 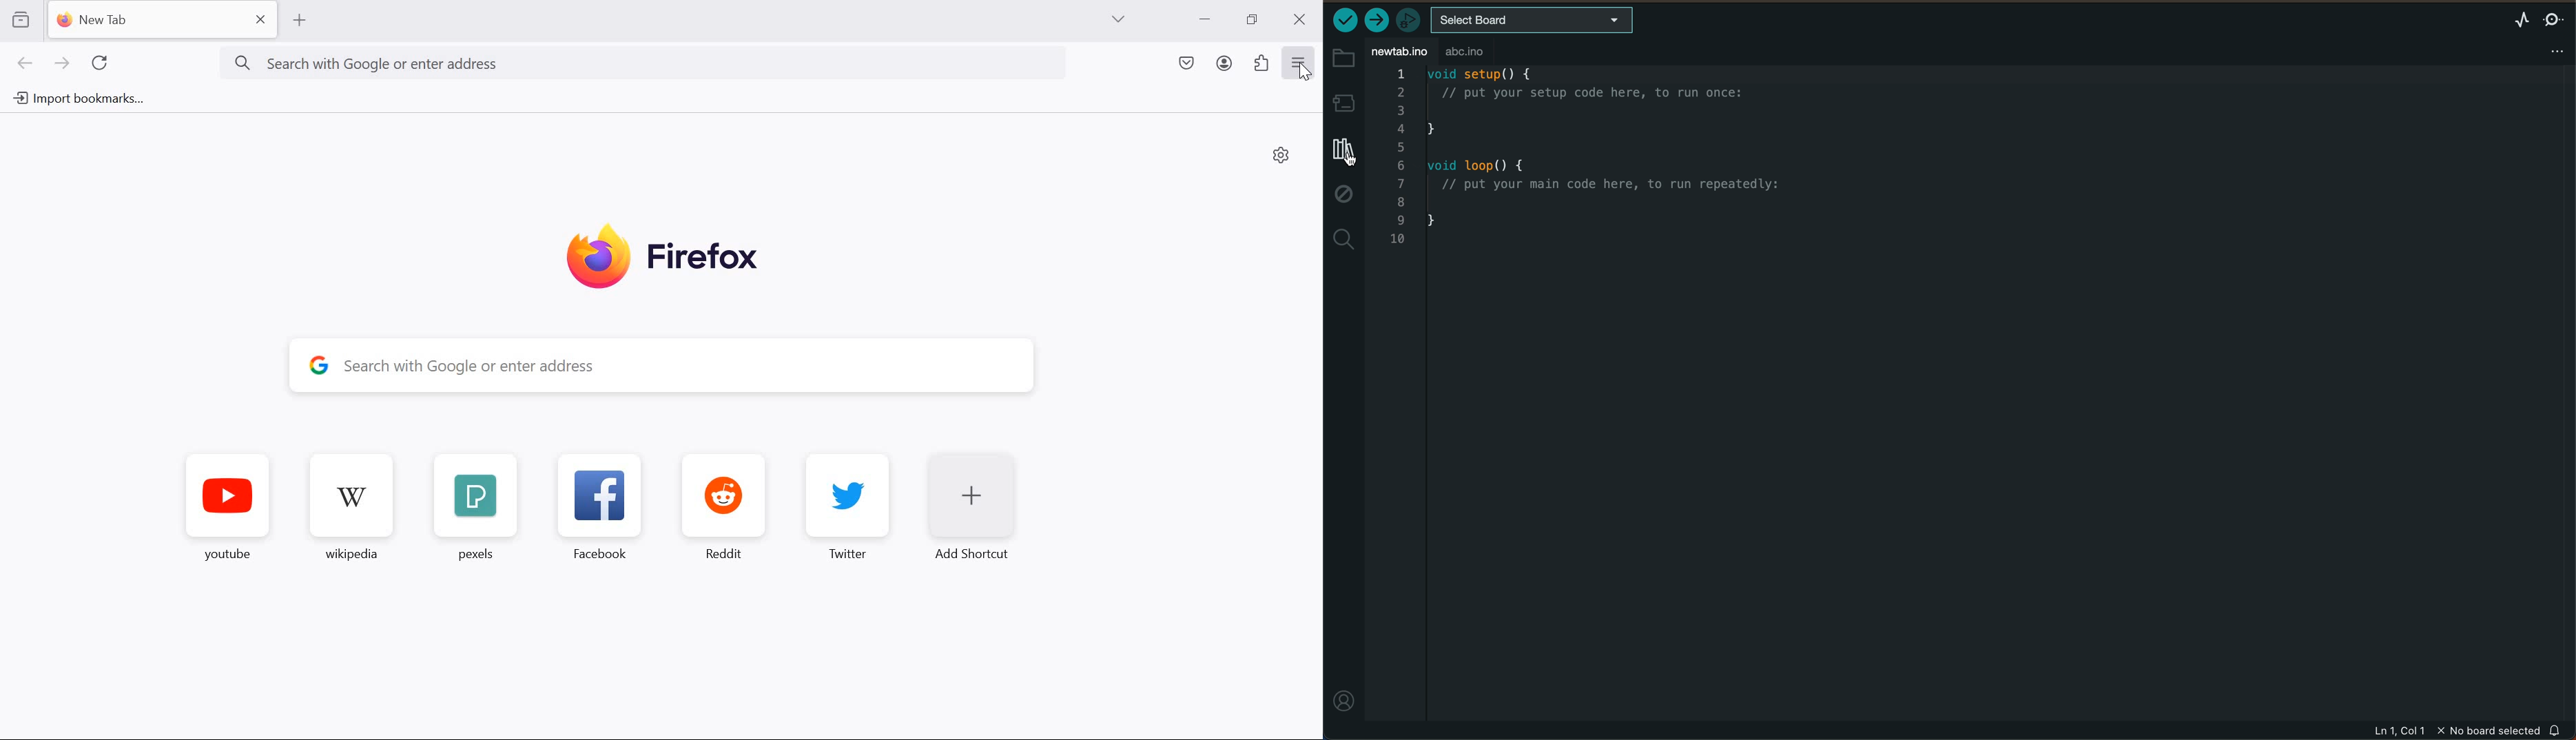 I want to click on import bookmarks, so click(x=82, y=99).